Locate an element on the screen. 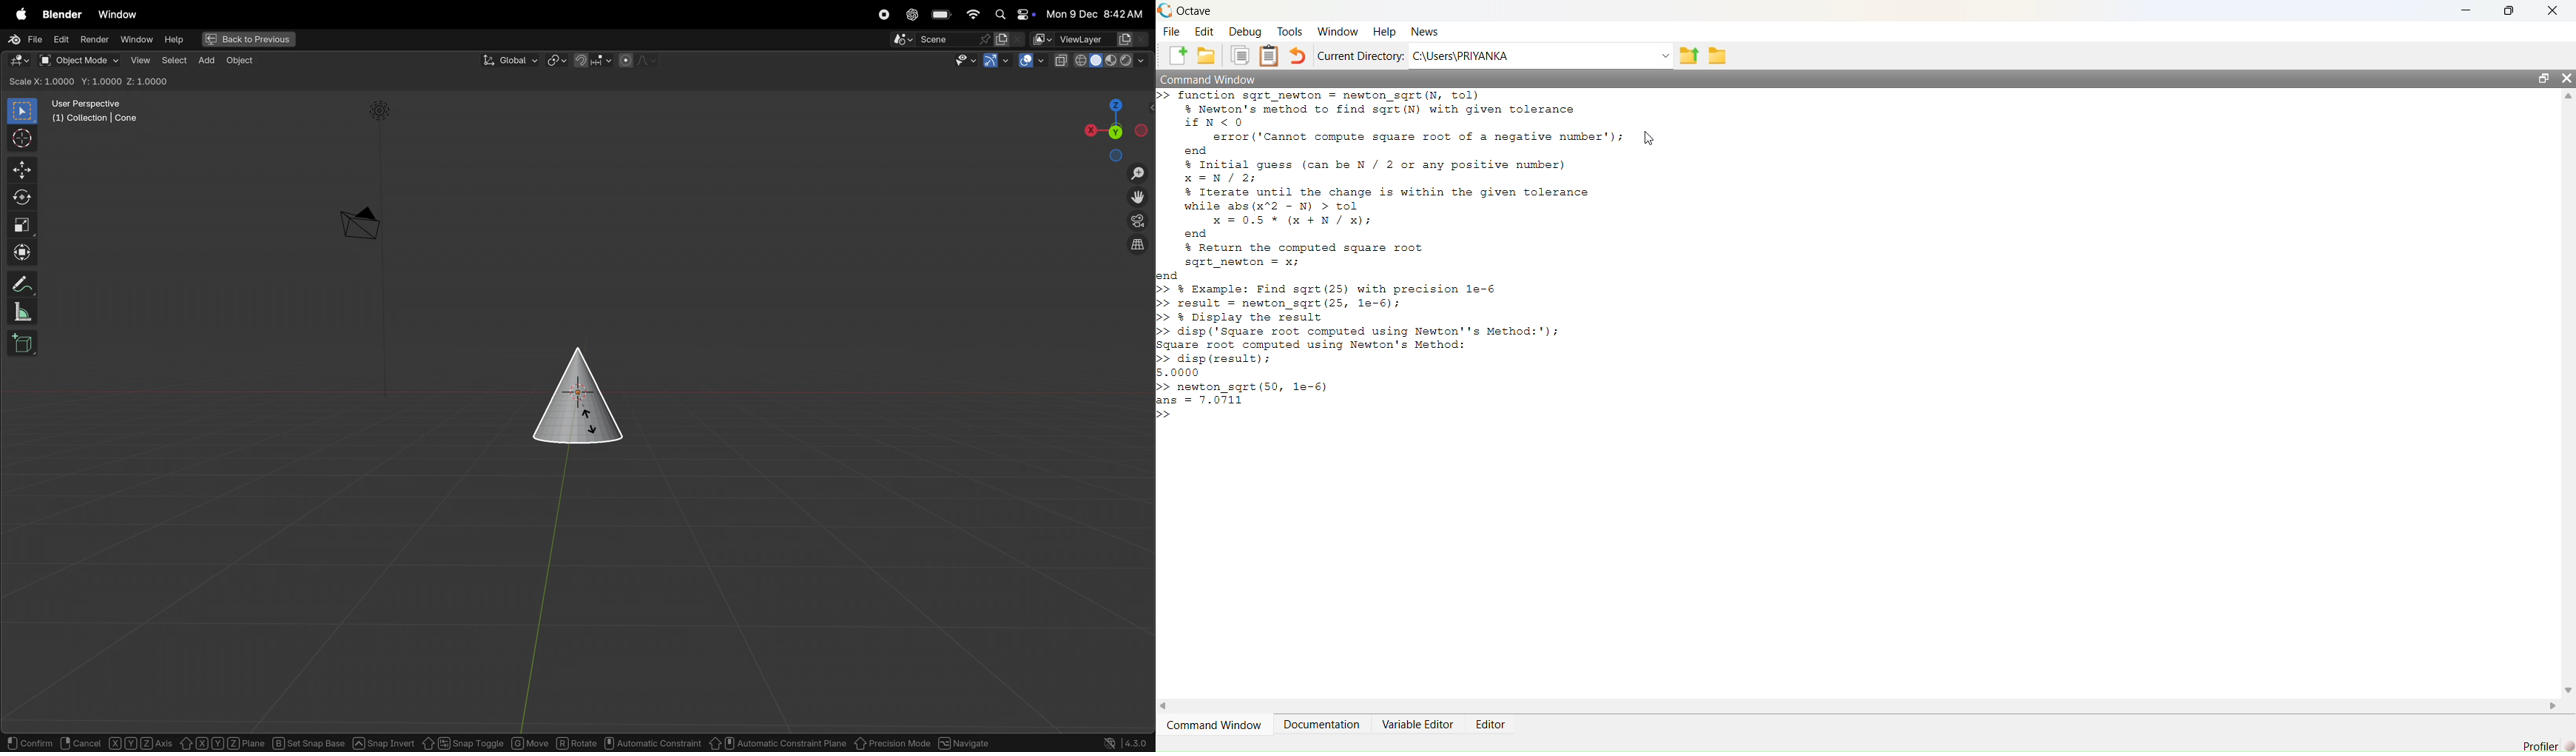 The width and height of the screenshot is (2576, 756). light is located at coordinates (382, 111).